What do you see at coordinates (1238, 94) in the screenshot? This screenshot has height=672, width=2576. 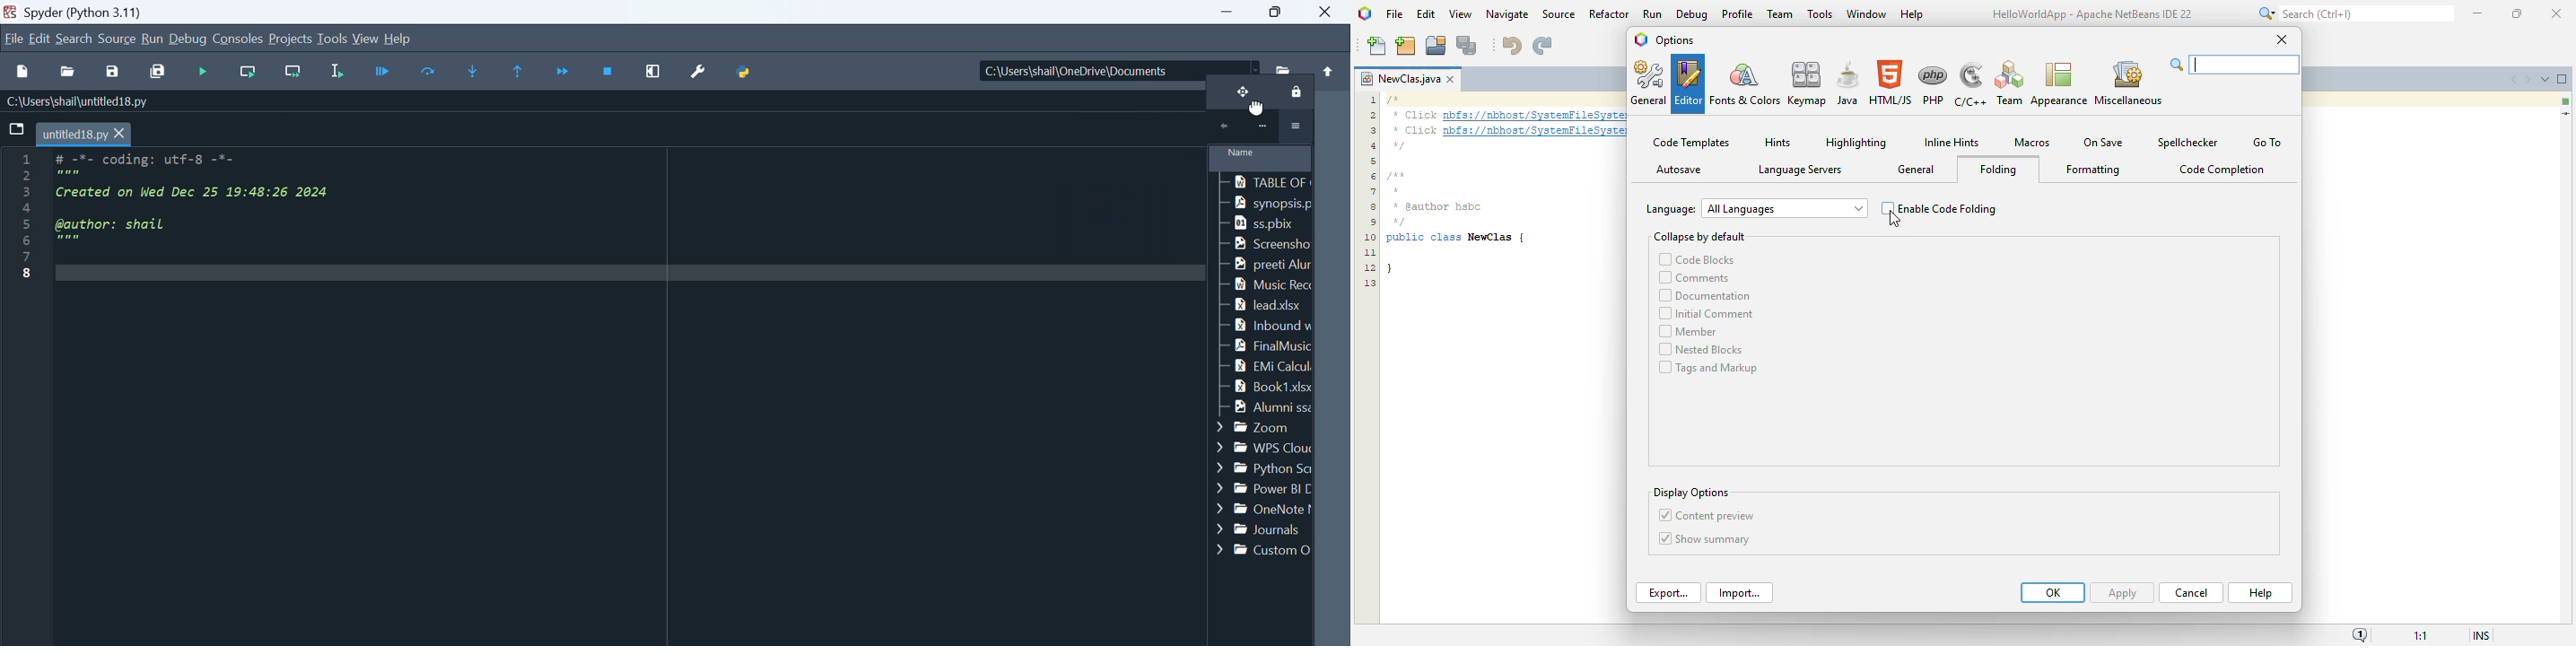 I see `unlock position` at bounding box center [1238, 94].